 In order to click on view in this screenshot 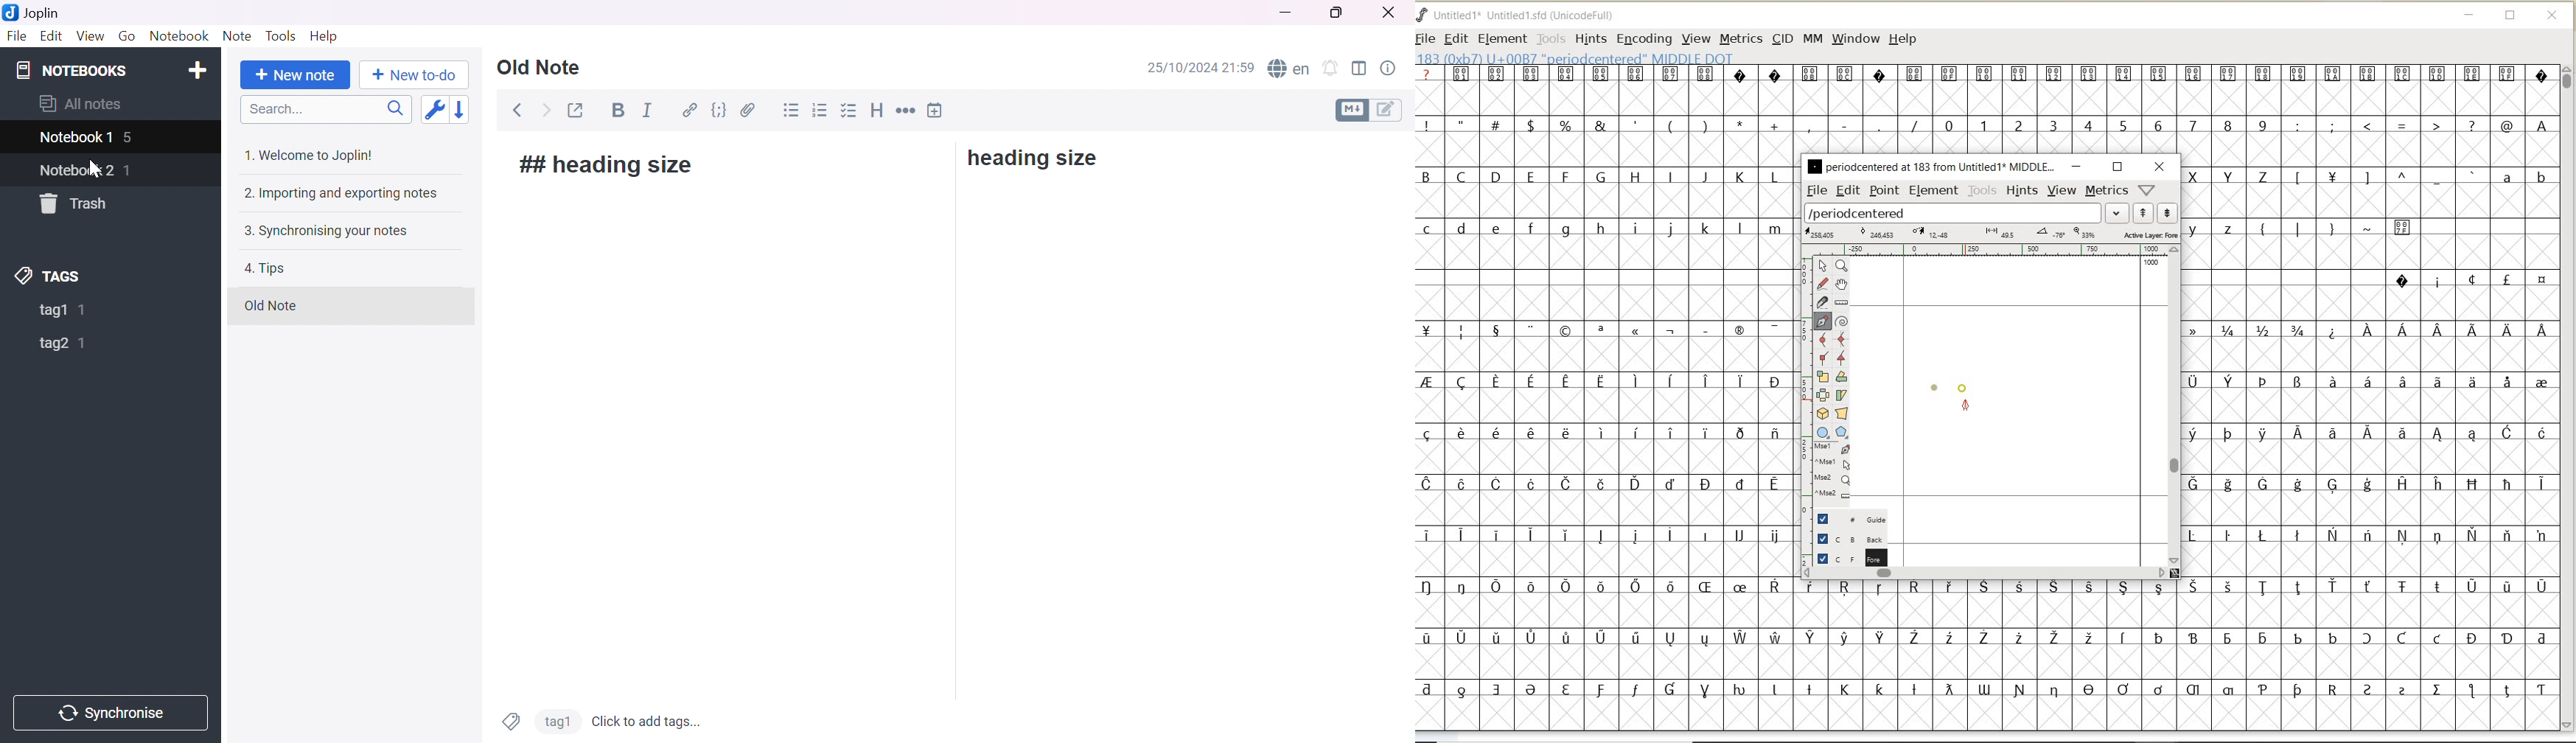, I will do `click(2063, 190)`.